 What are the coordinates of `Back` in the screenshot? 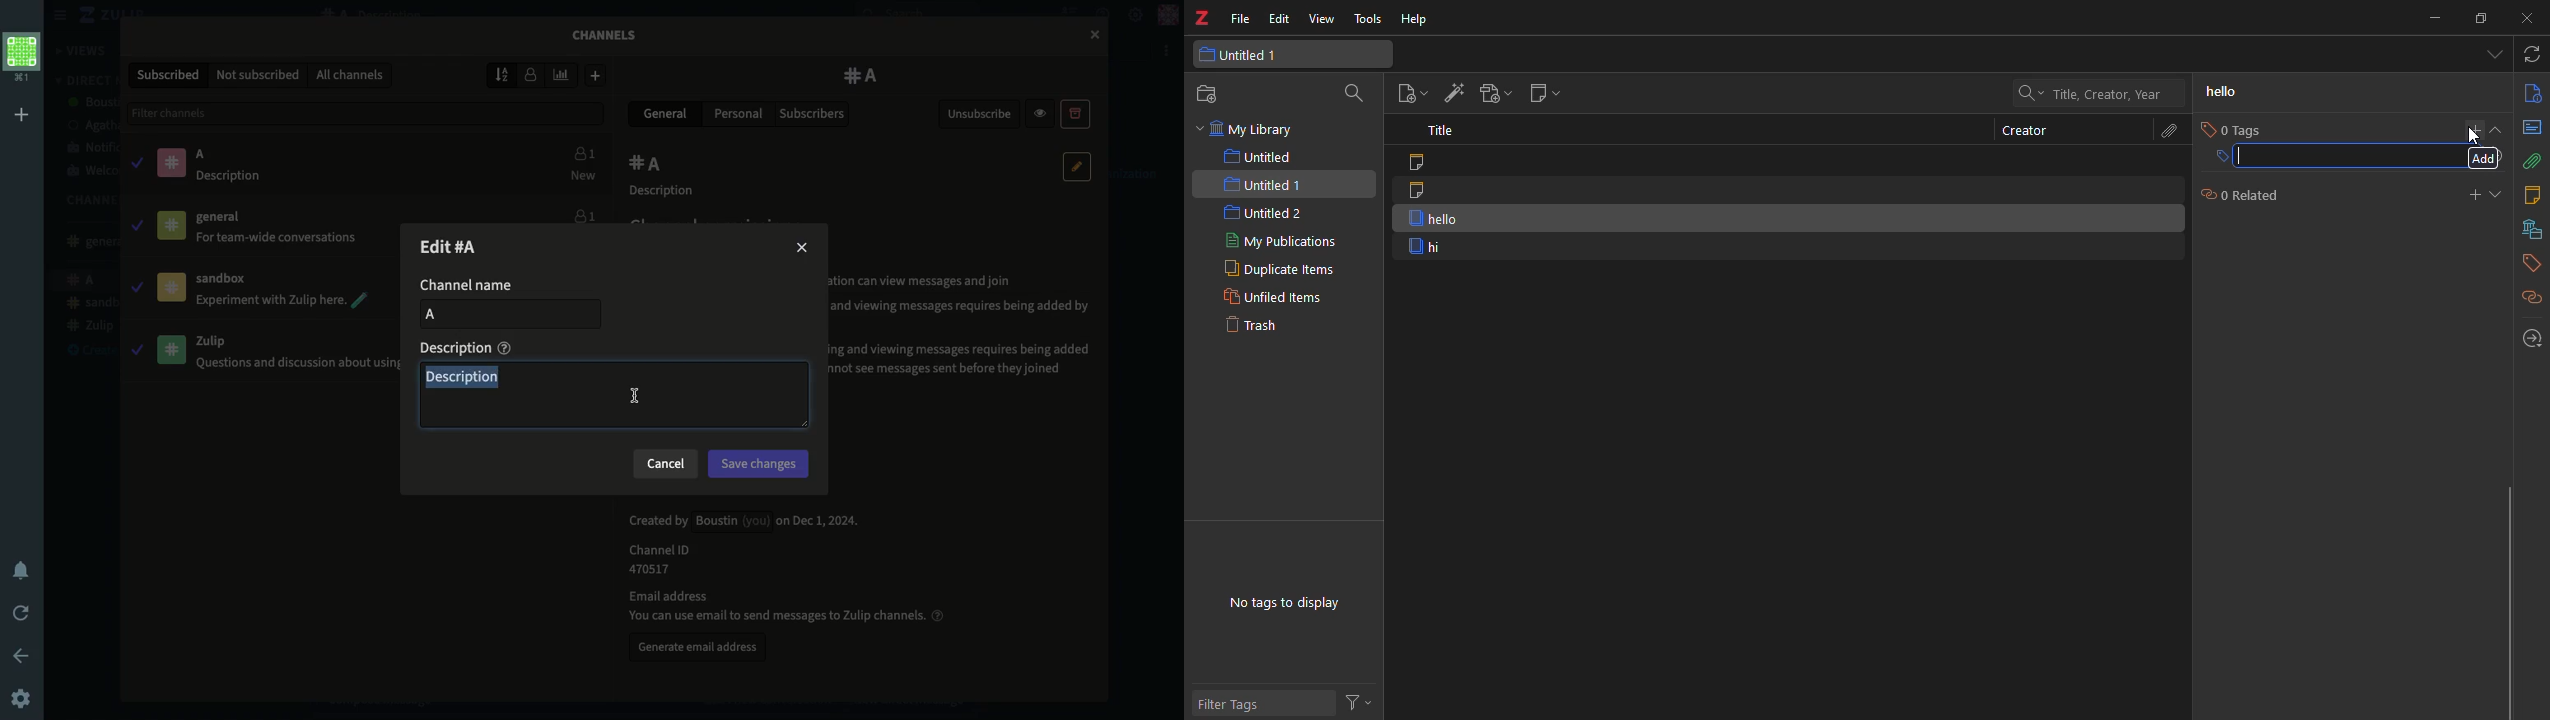 It's located at (24, 655).